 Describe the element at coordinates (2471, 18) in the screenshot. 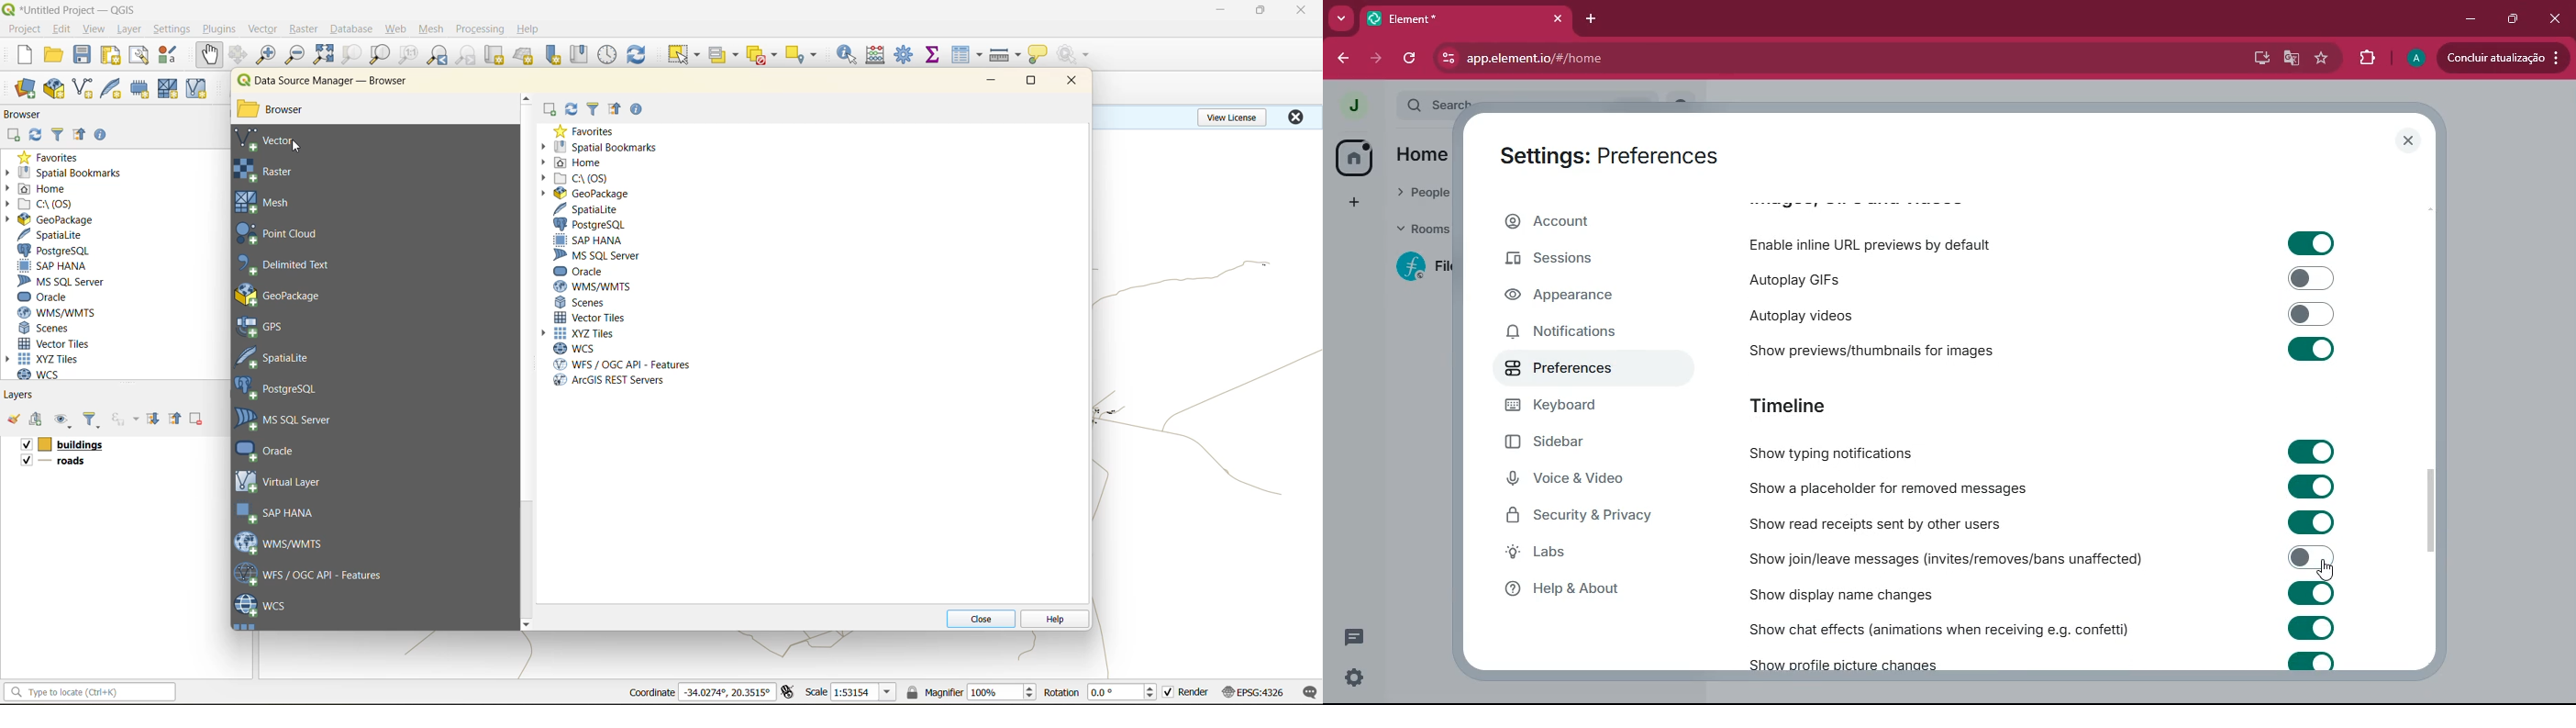

I see `minimize` at that location.